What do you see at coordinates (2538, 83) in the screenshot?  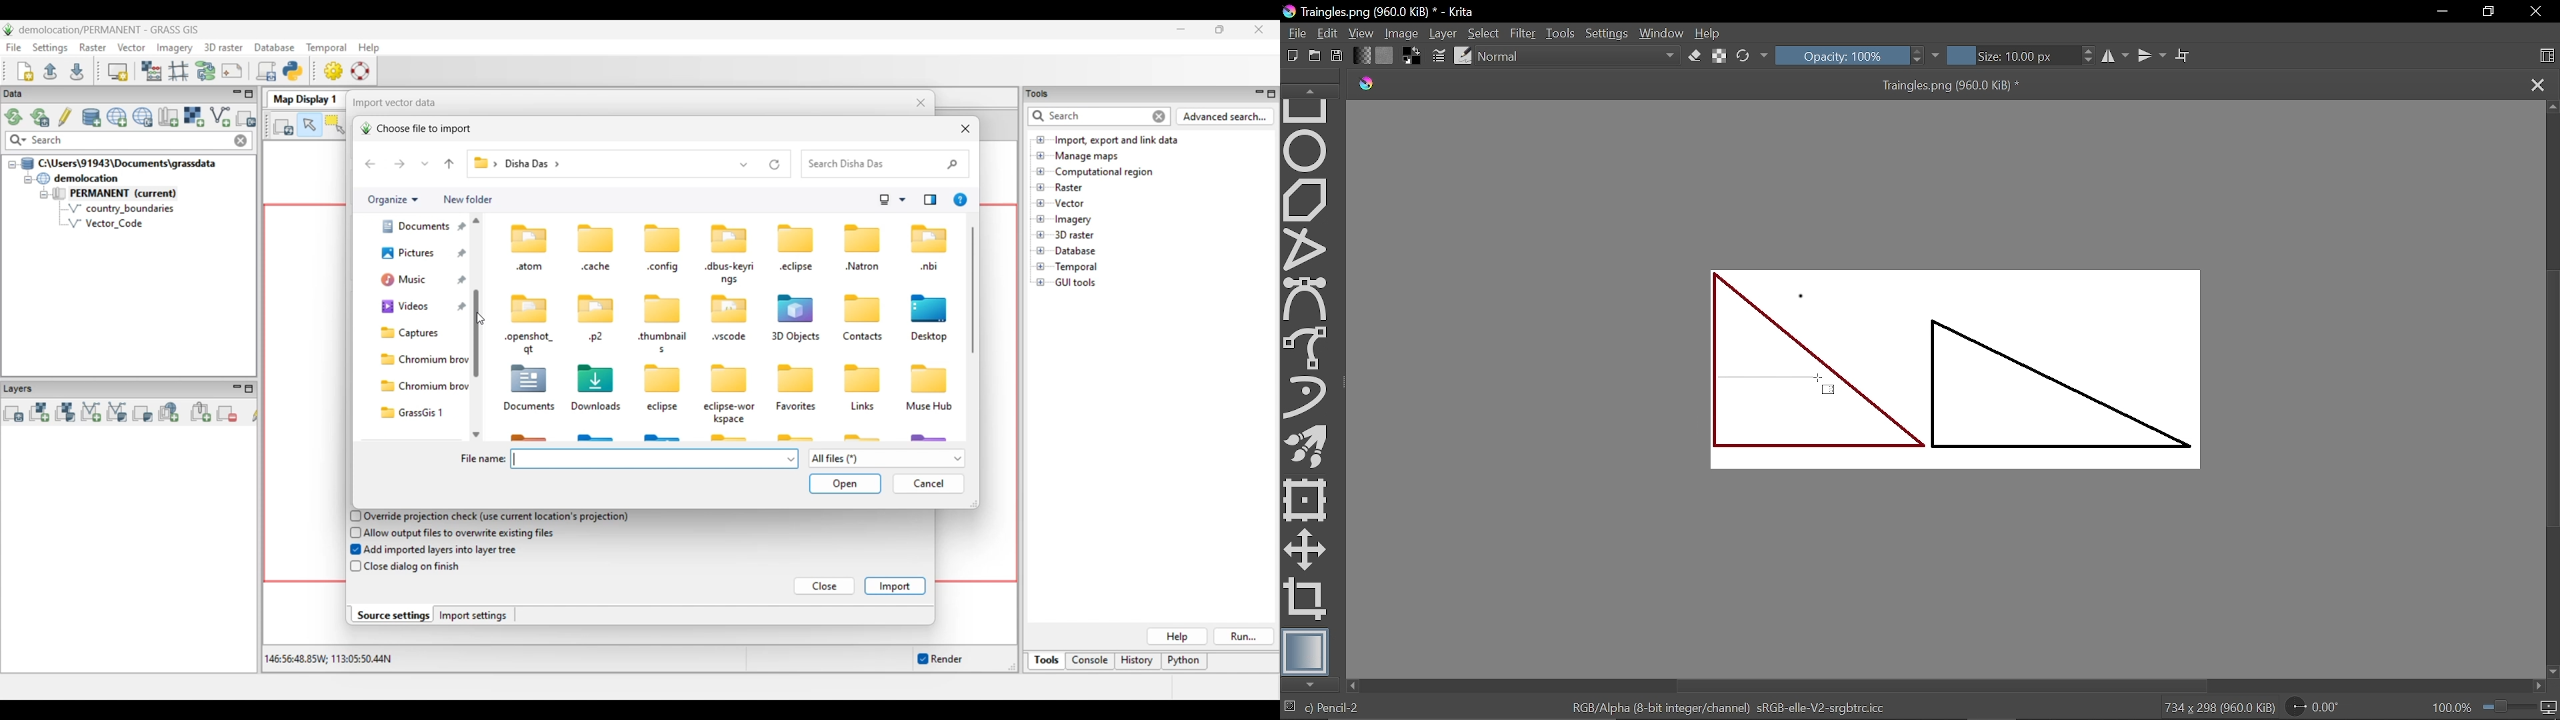 I see `Close tab` at bounding box center [2538, 83].